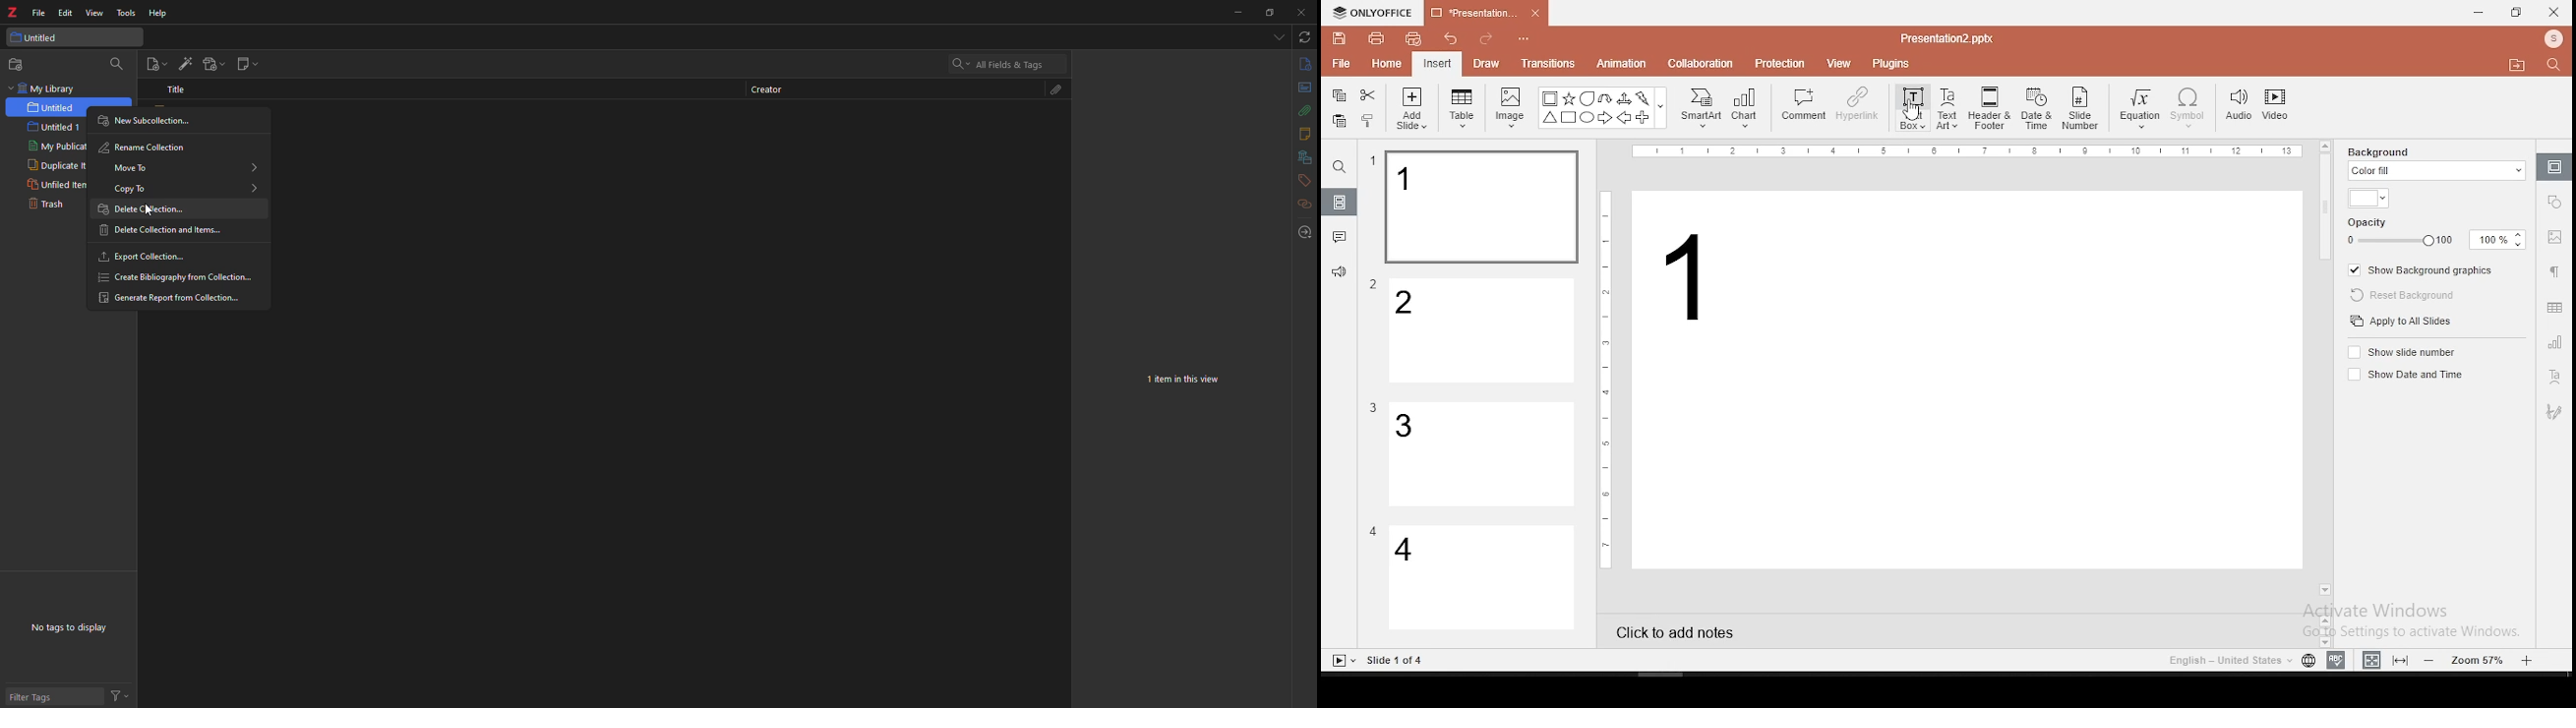 Image resolution: width=2576 pixels, height=728 pixels. What do you see at coordinates (1971, 152) in the screenshot?
I see `` at bounding box center [1971, 152].